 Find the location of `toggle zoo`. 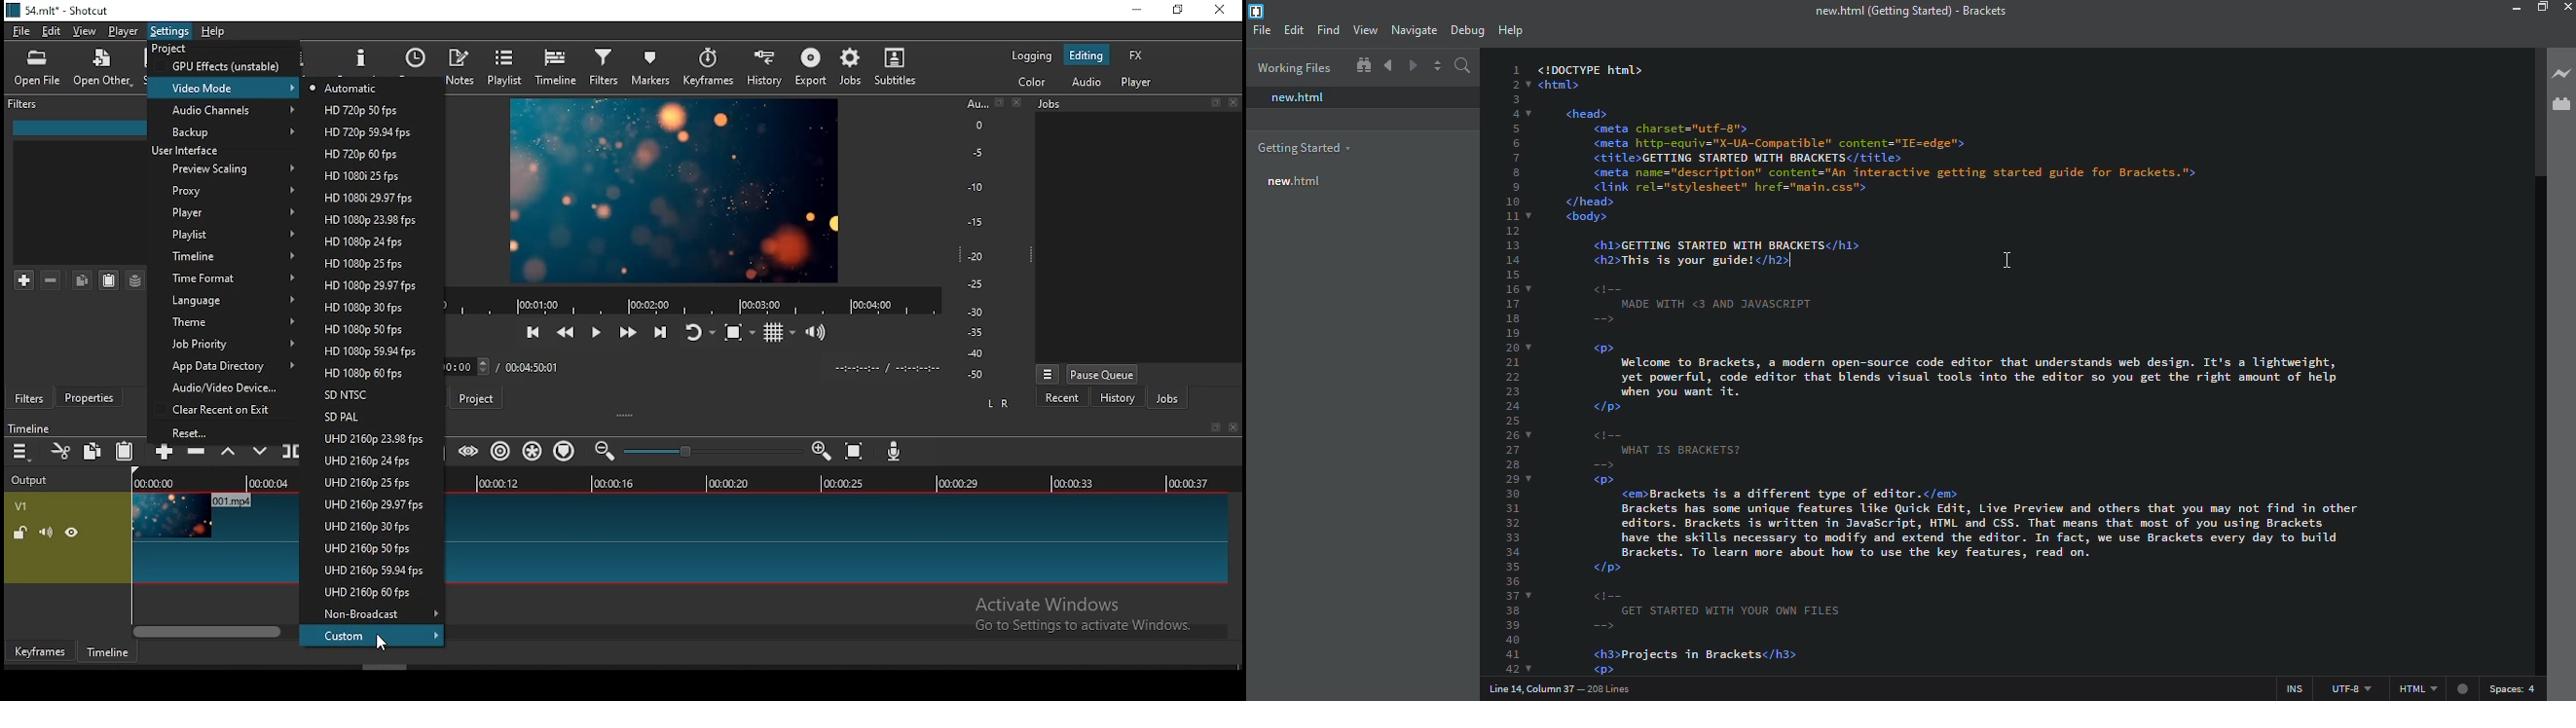

toggle zoo is located at coordinates (739, 331).